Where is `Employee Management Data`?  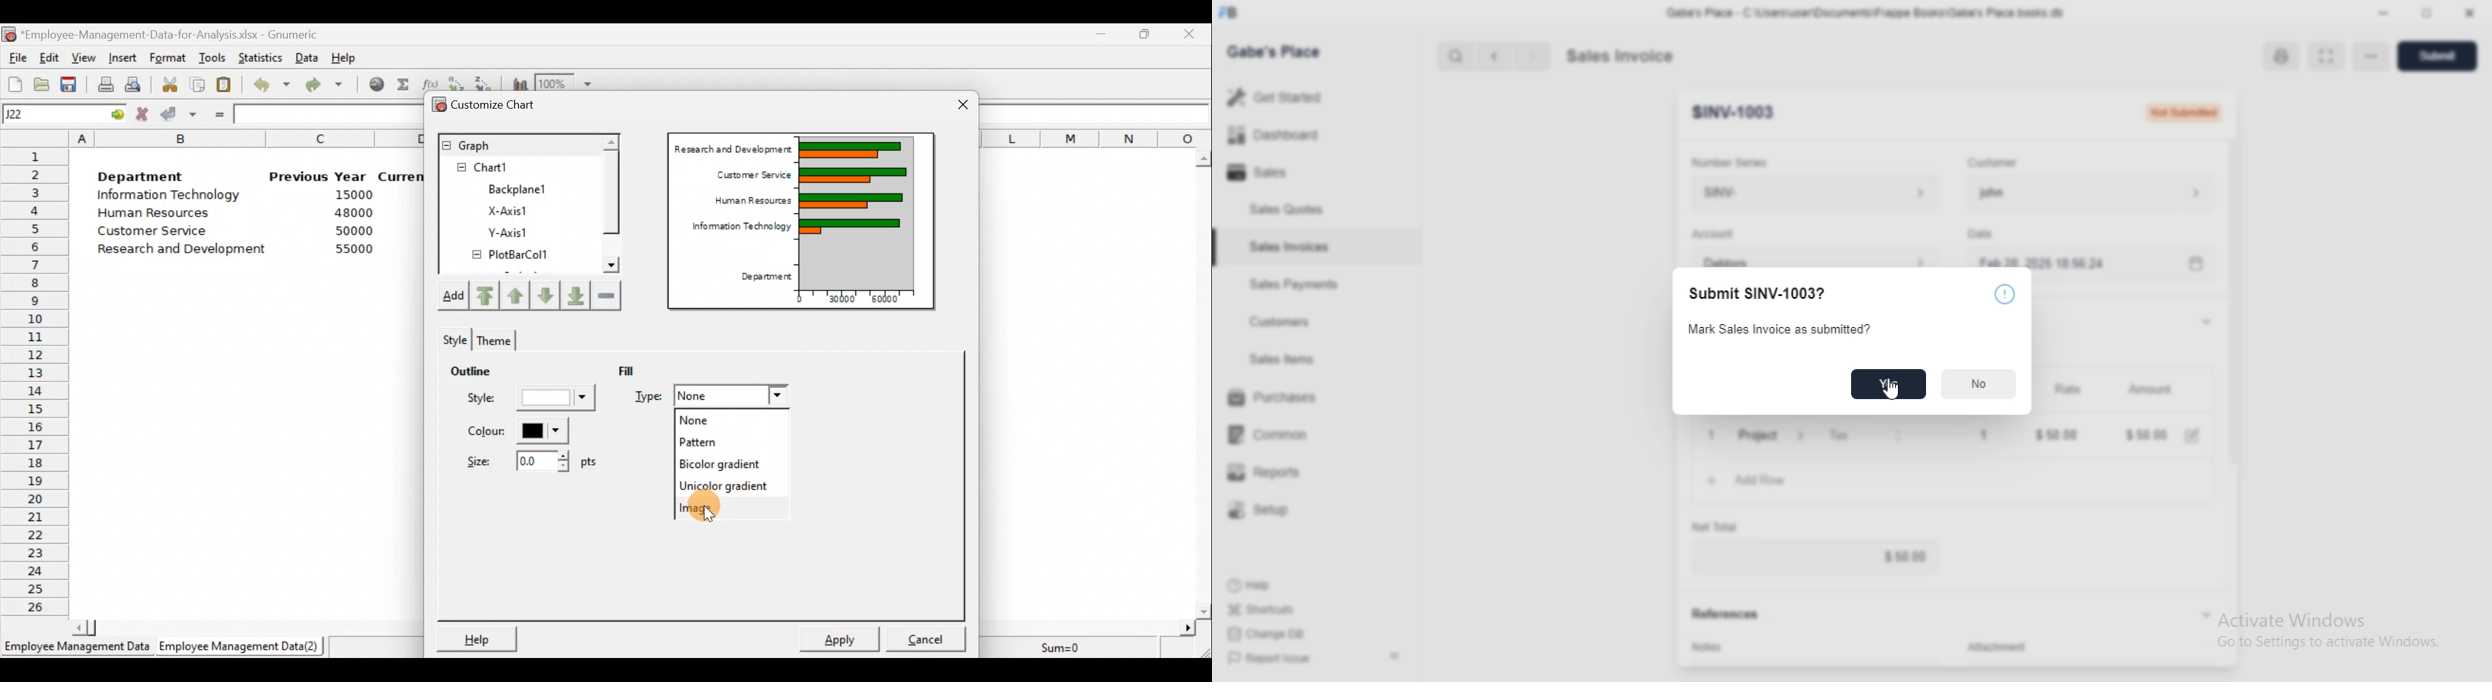
Employee Management Data is located at coordinates (75, 648).